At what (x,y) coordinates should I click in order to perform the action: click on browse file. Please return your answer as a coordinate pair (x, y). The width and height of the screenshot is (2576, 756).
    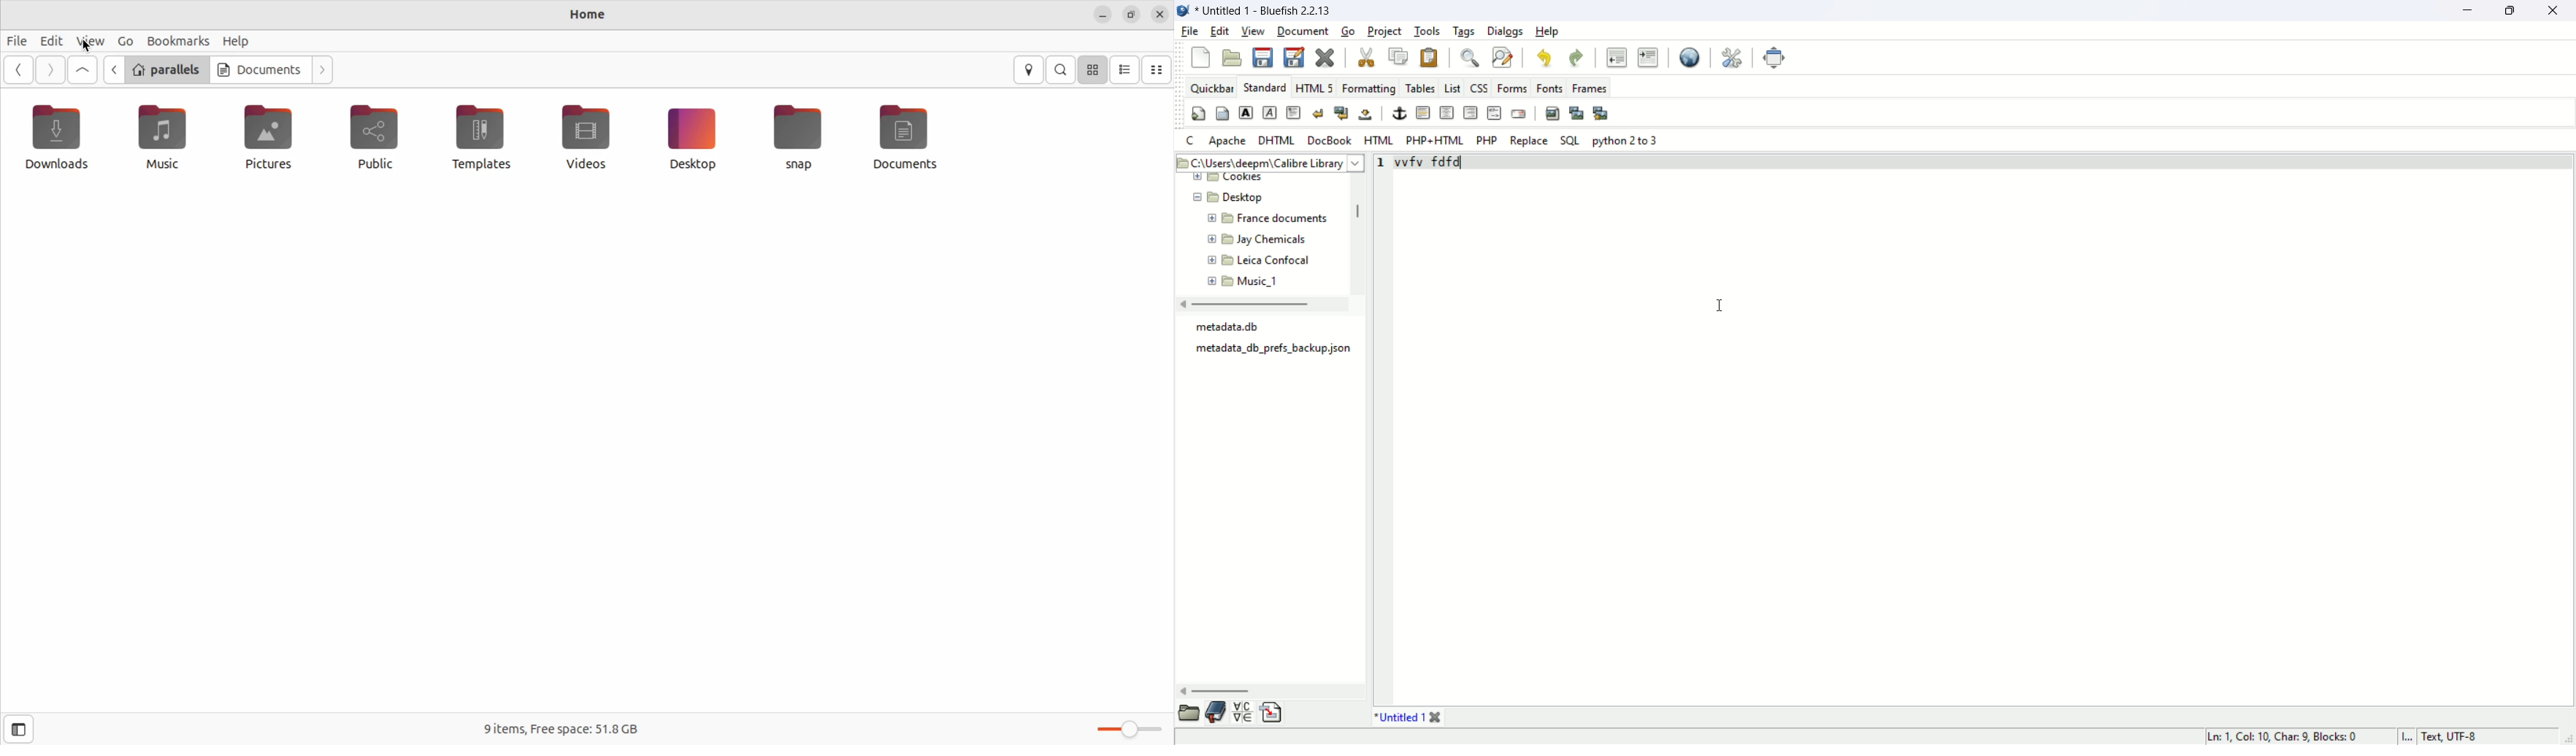
    Looking at the image, I should click on (1190, 713).